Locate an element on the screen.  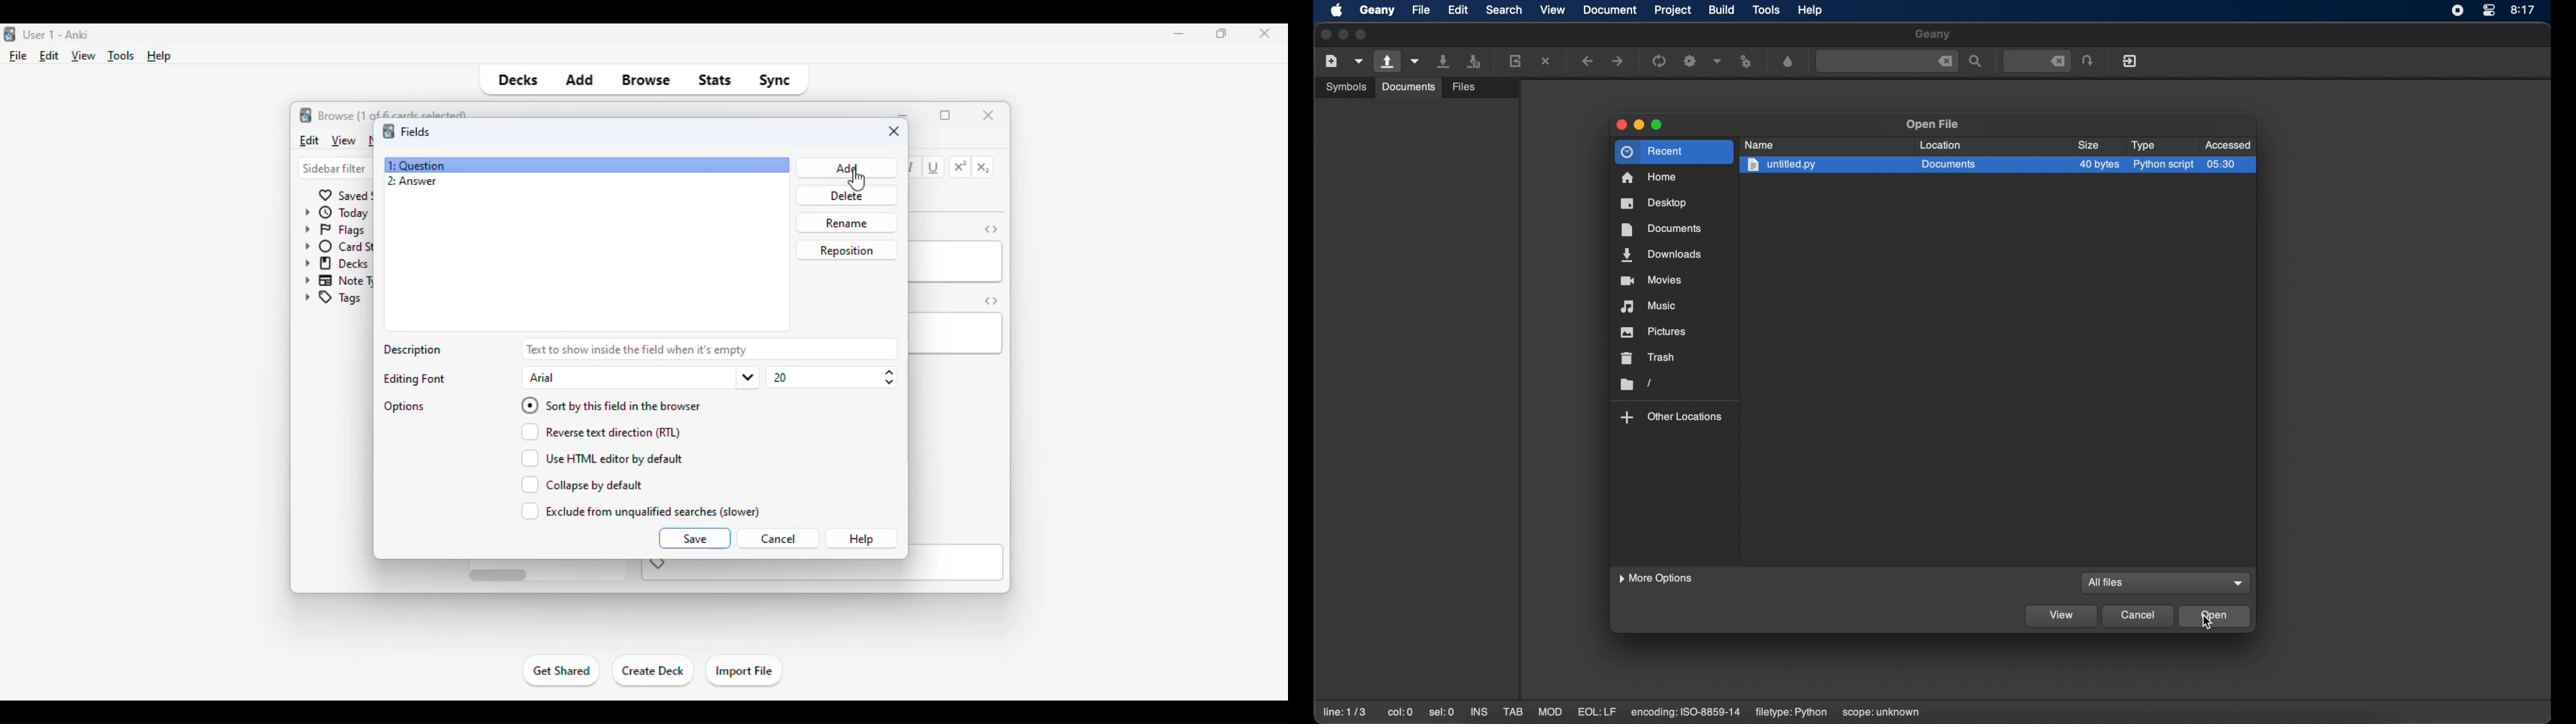
help is located at coordinates (160, 56).